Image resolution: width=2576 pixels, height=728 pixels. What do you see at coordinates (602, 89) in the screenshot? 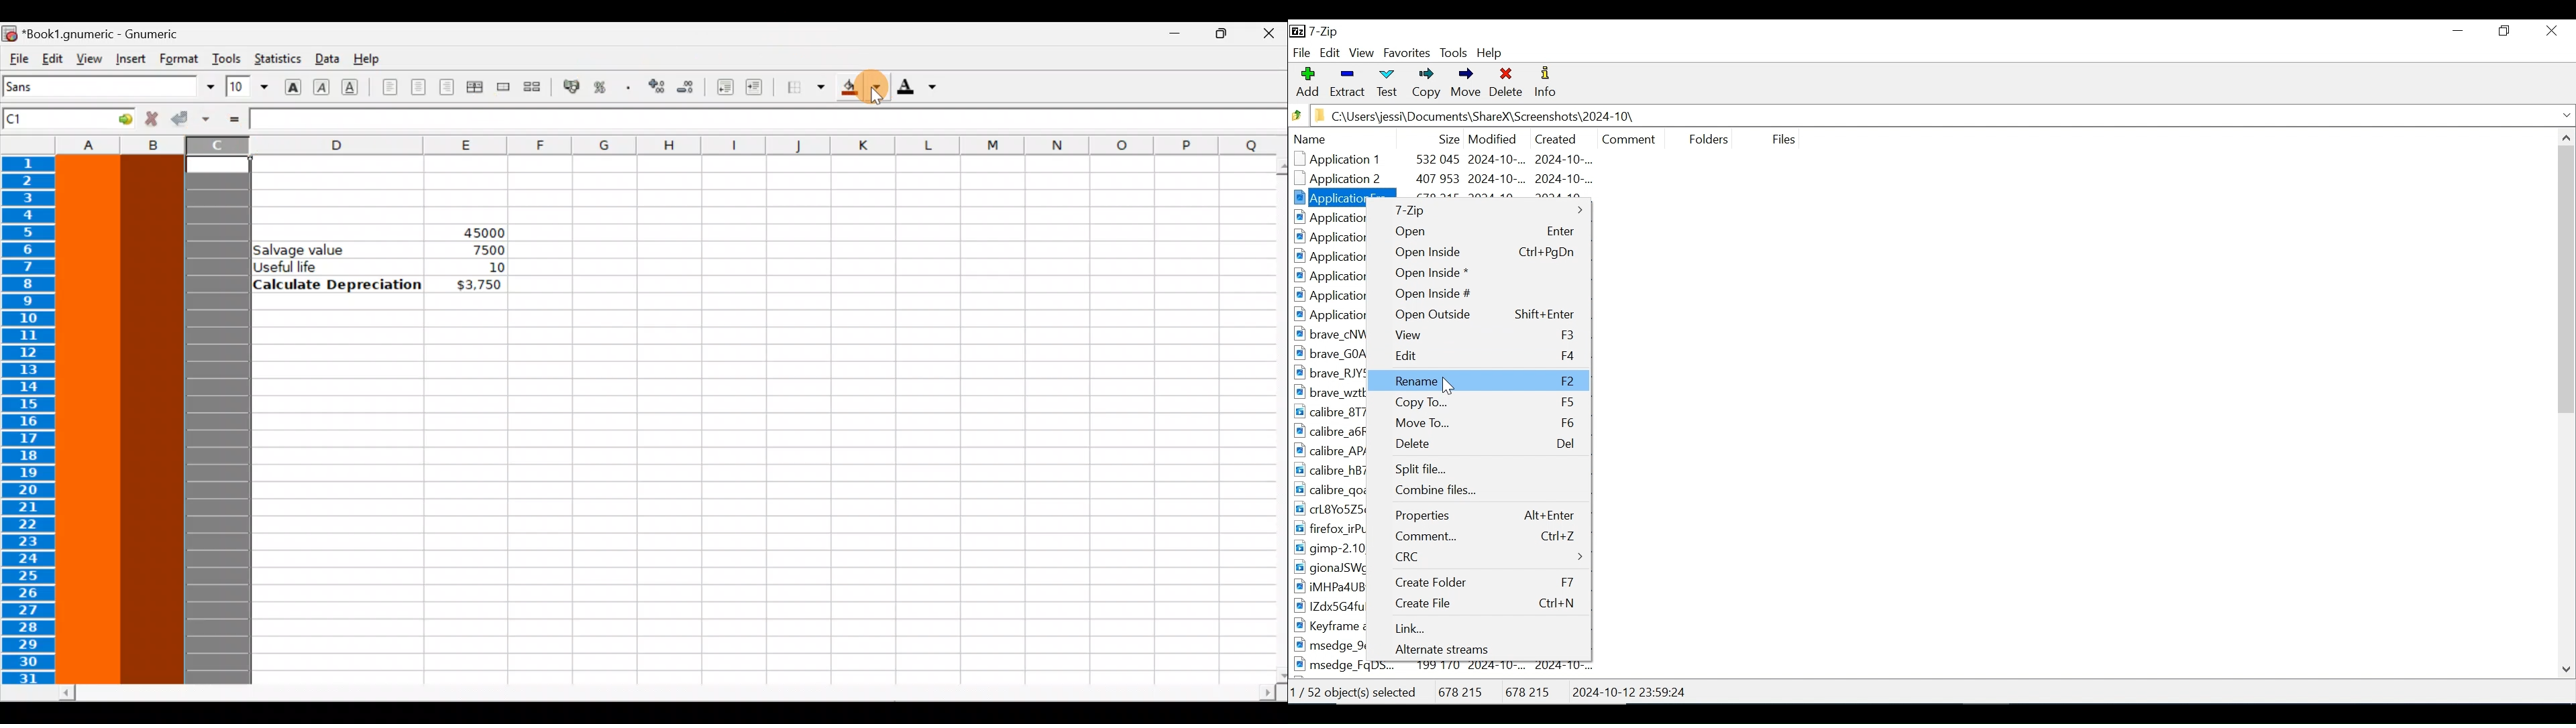
I see `Format the selection as percentage` at bounding box center [602, 89].